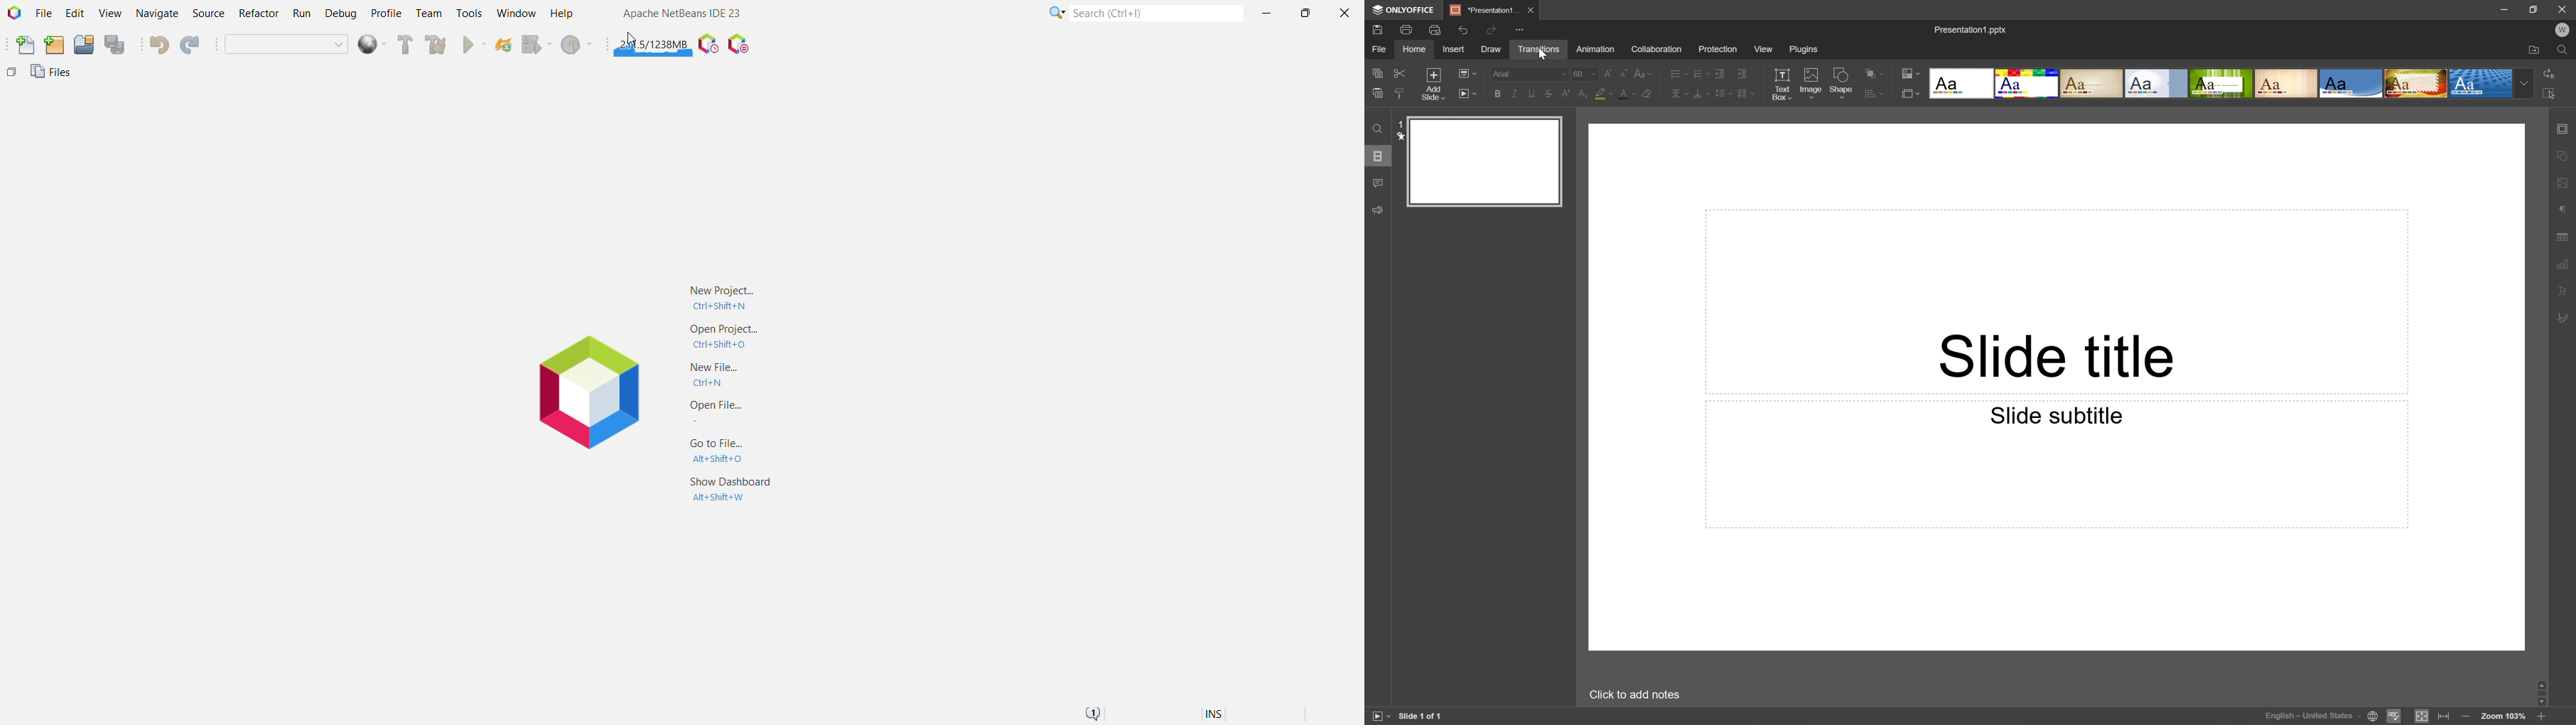 This screenshot has width=2576, height=728. What do you see at coordinates (1721, 72) in the screenshot?
I see `Decrease indent` at bounding box center [1721, 72].